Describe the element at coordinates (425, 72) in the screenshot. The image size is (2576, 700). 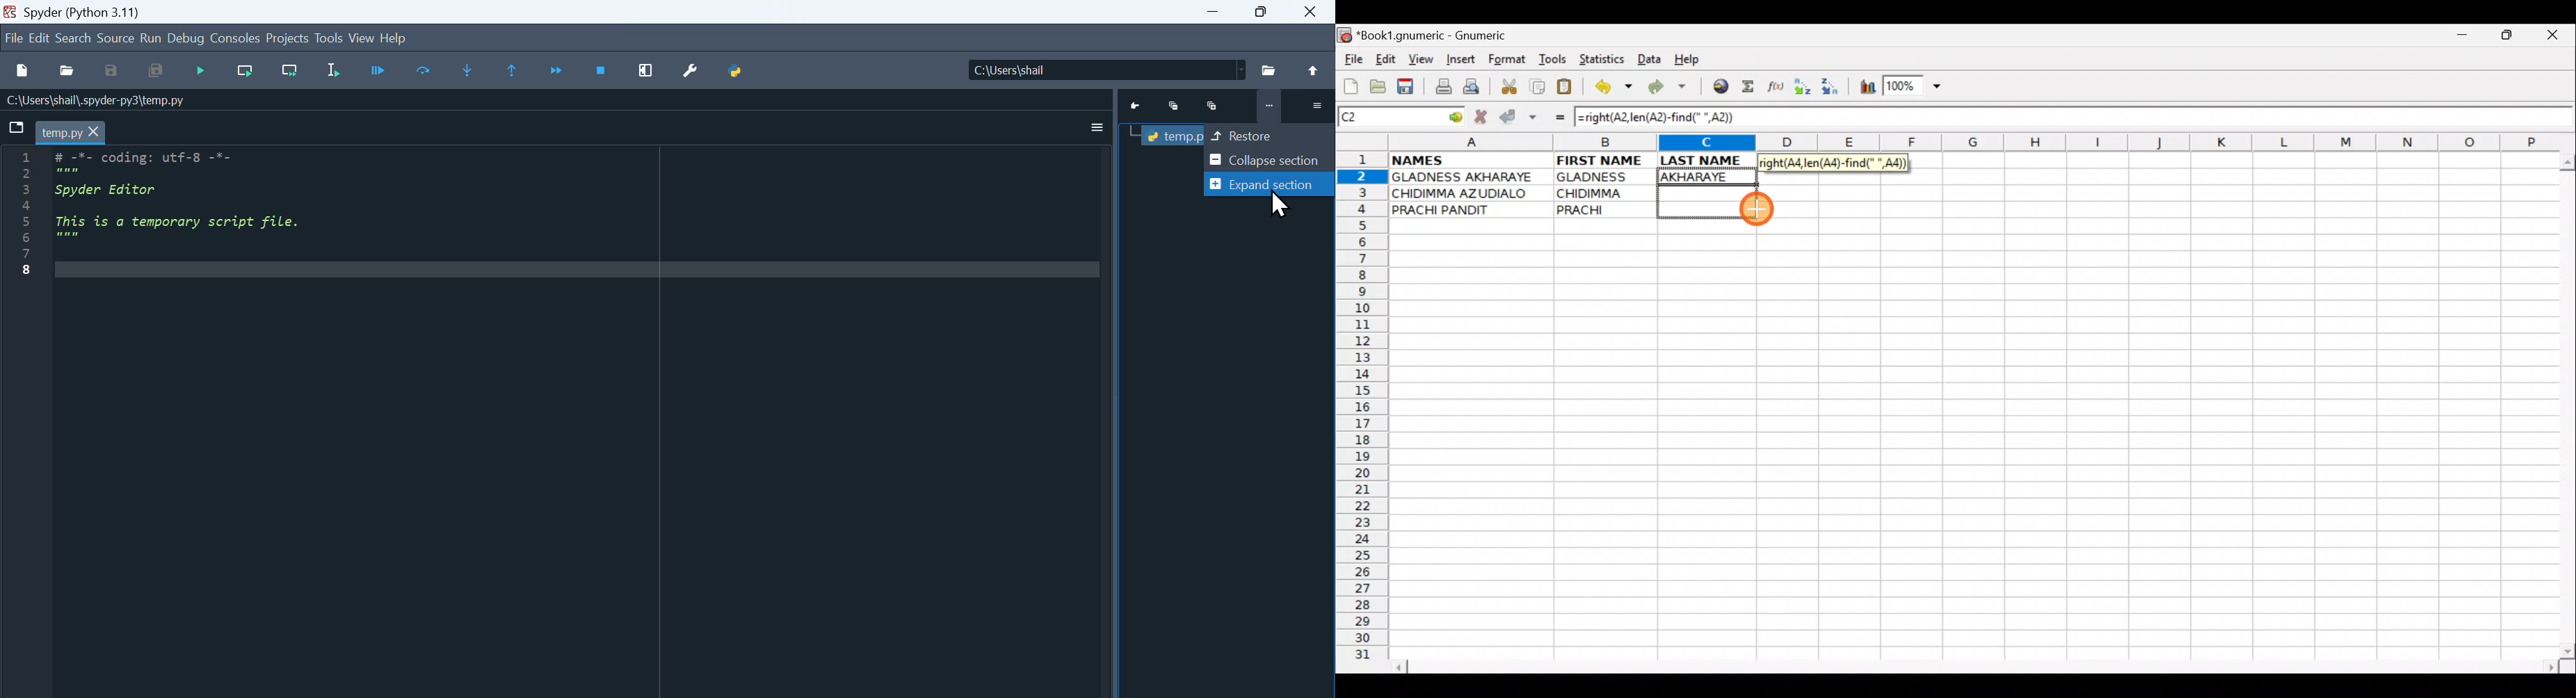
I see `Execute current line` at that location.